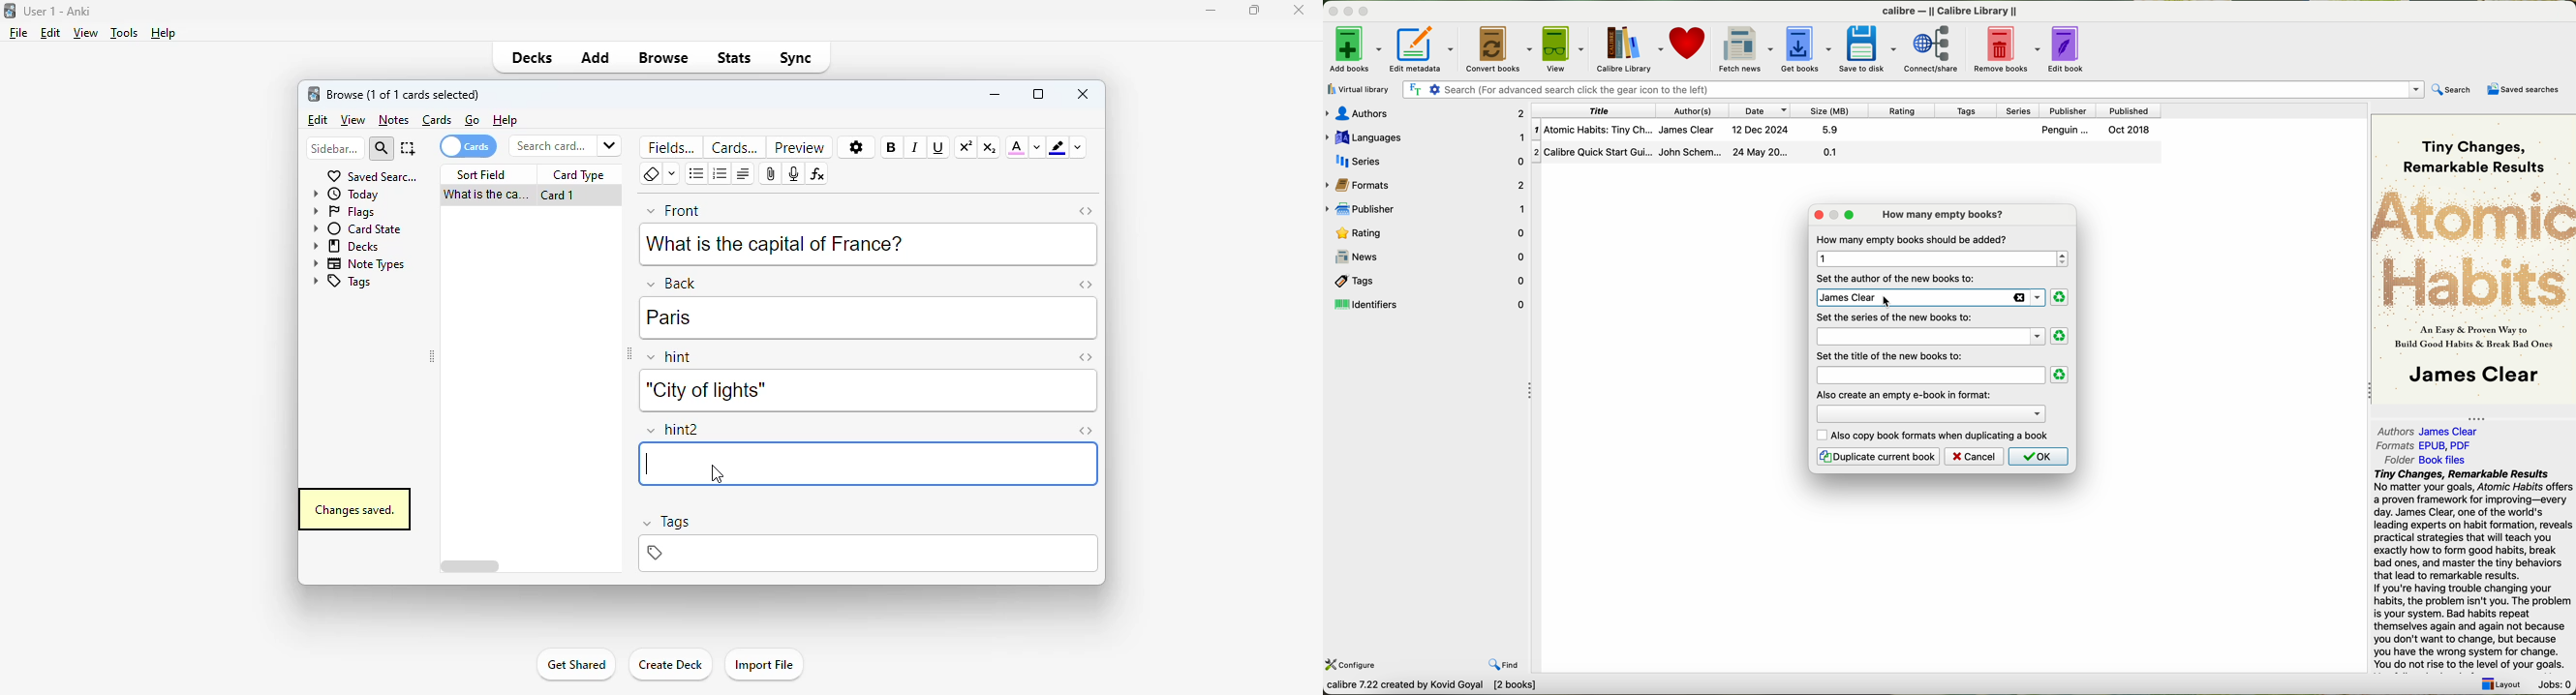 The height and width of the screenshot is (700, 2576). Describe the element at coordinates (1934, 435) in the screenshot. I see `also copy book formats when duplicating a book` at that location.